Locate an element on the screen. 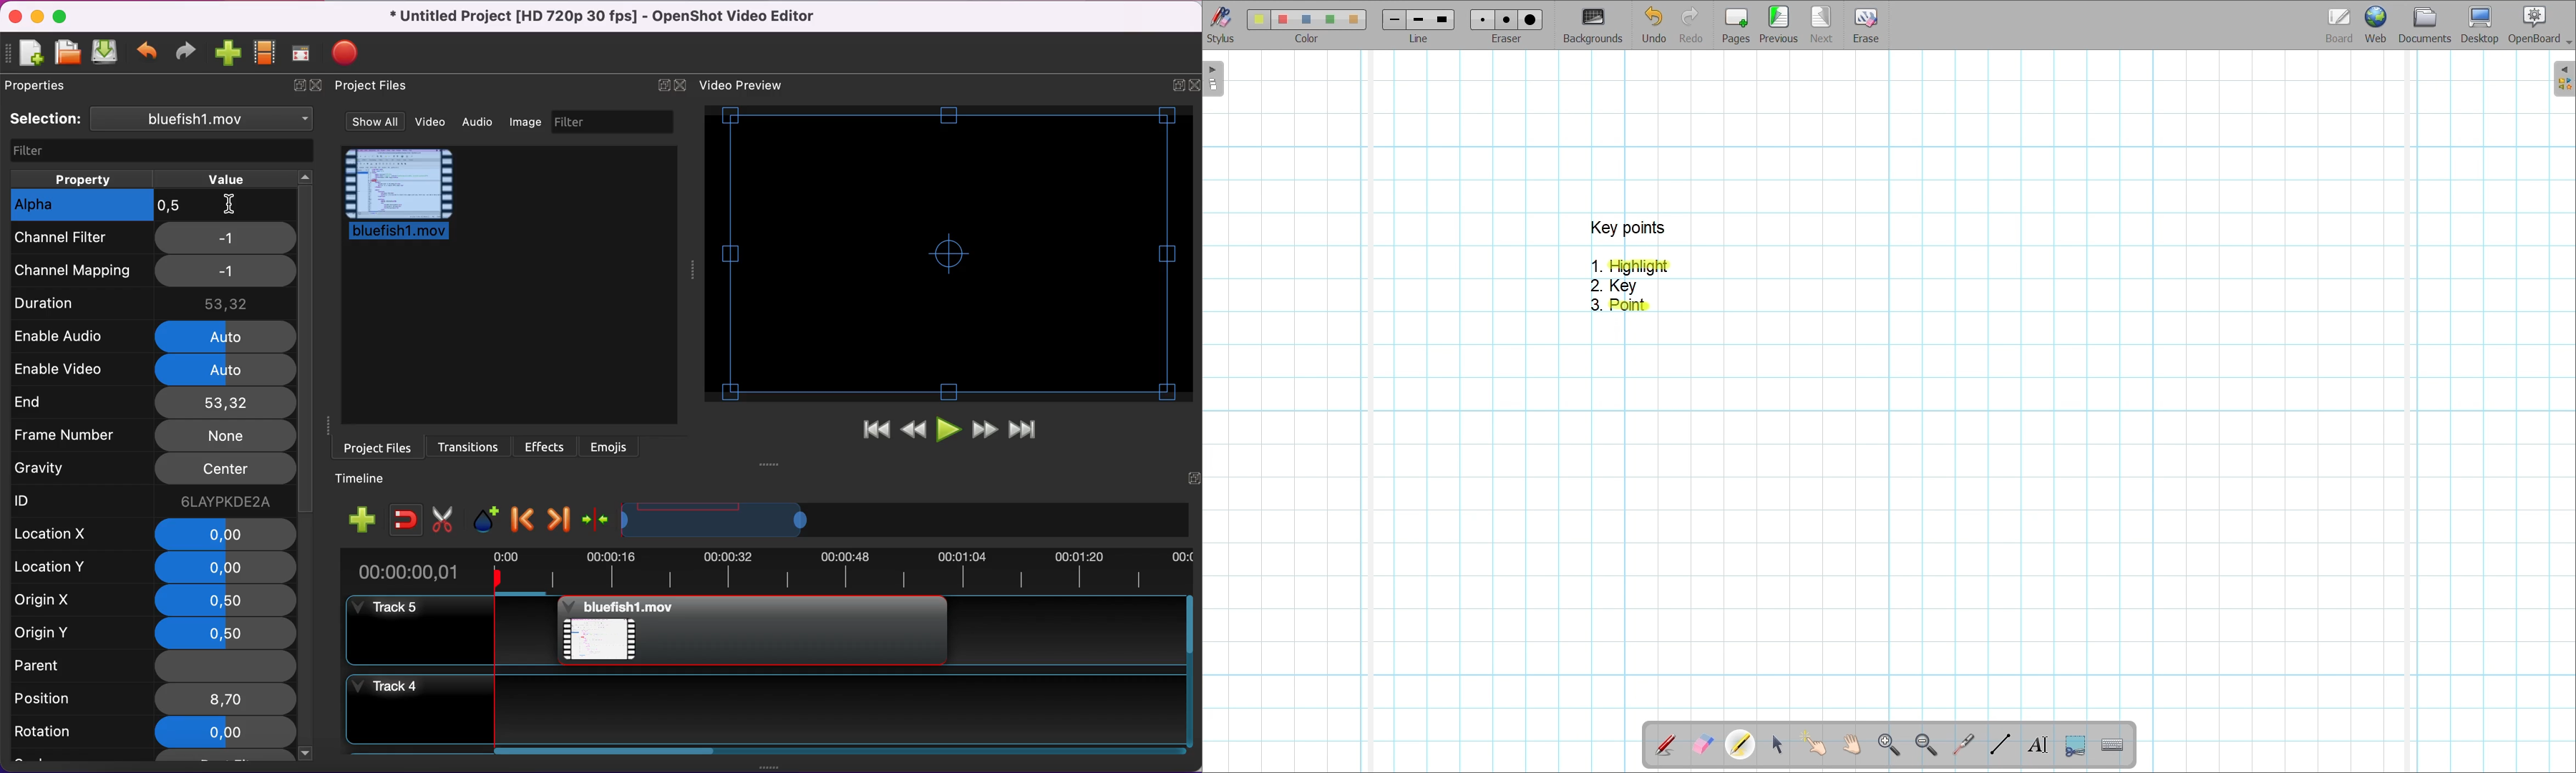 This screenshot has width=2576, height=784. Bluefish project file is located at coordinates (752, 630).